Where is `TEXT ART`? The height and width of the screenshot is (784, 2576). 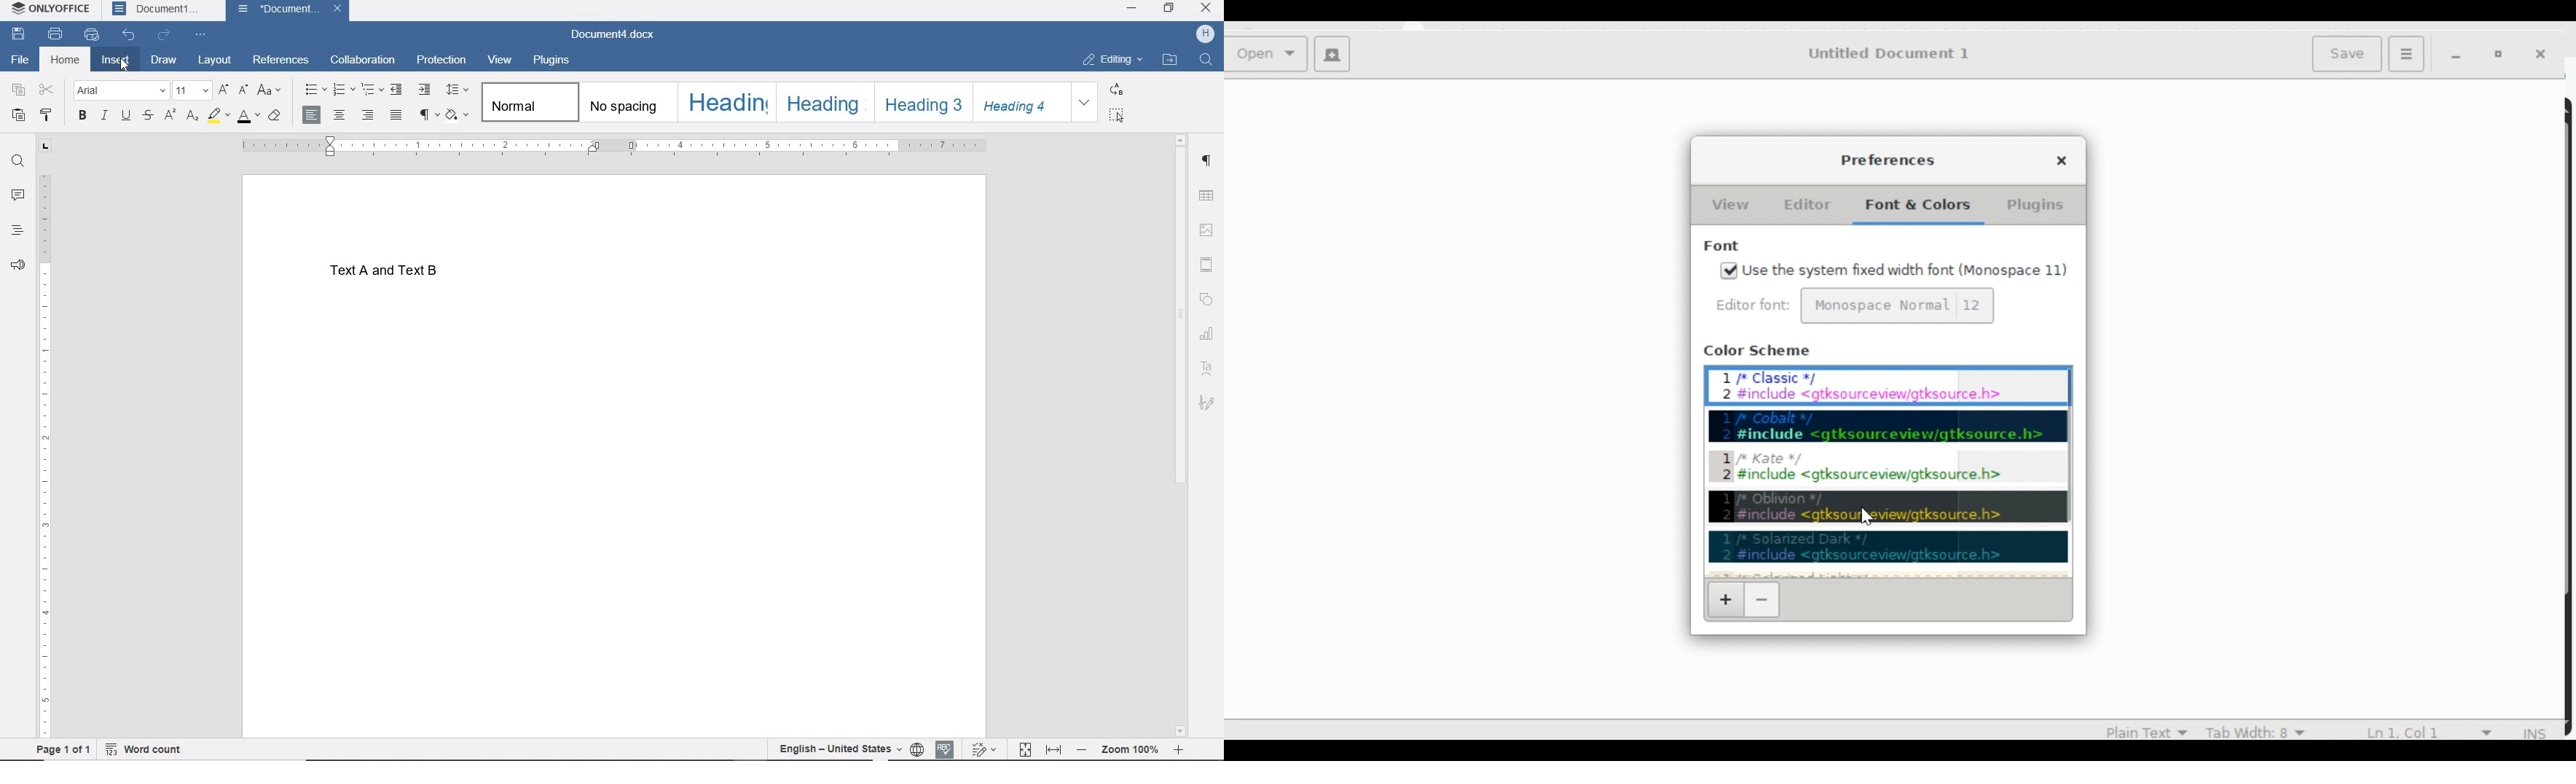
TEXT ART is located at coordinates (1206, 367).